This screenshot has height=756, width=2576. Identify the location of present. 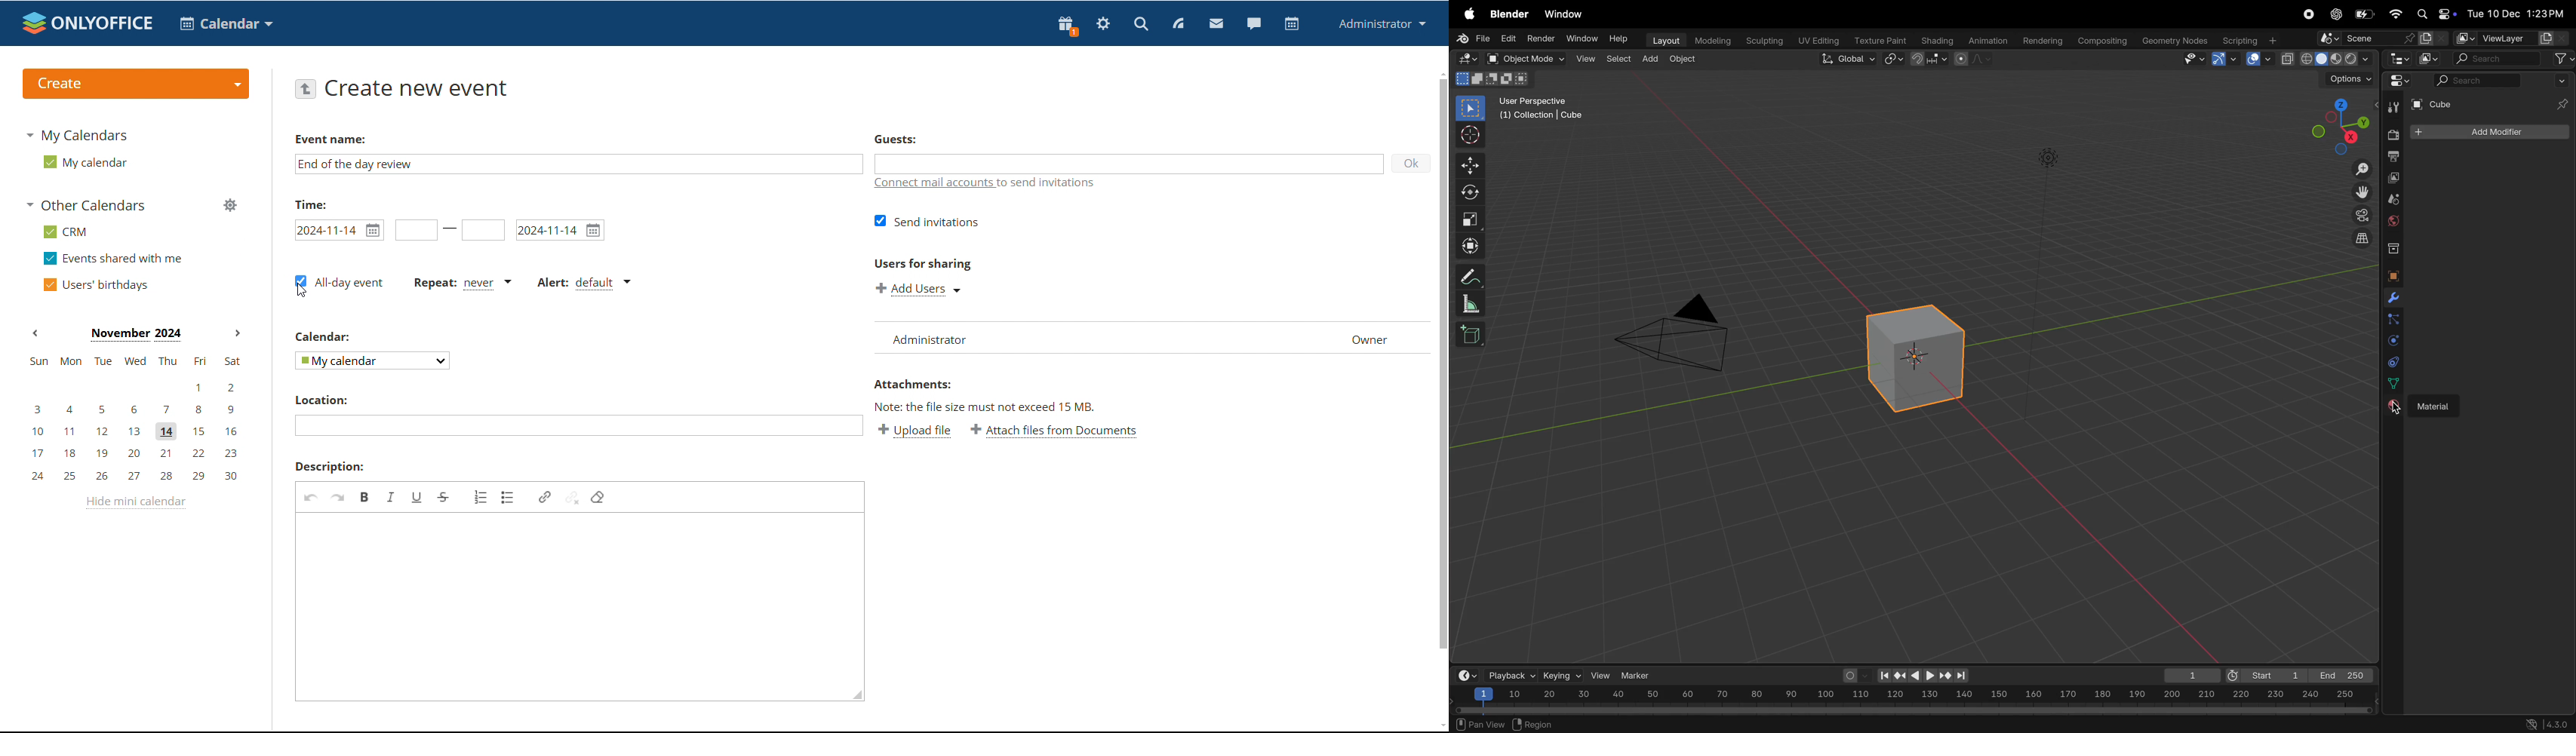
(1066, 26).